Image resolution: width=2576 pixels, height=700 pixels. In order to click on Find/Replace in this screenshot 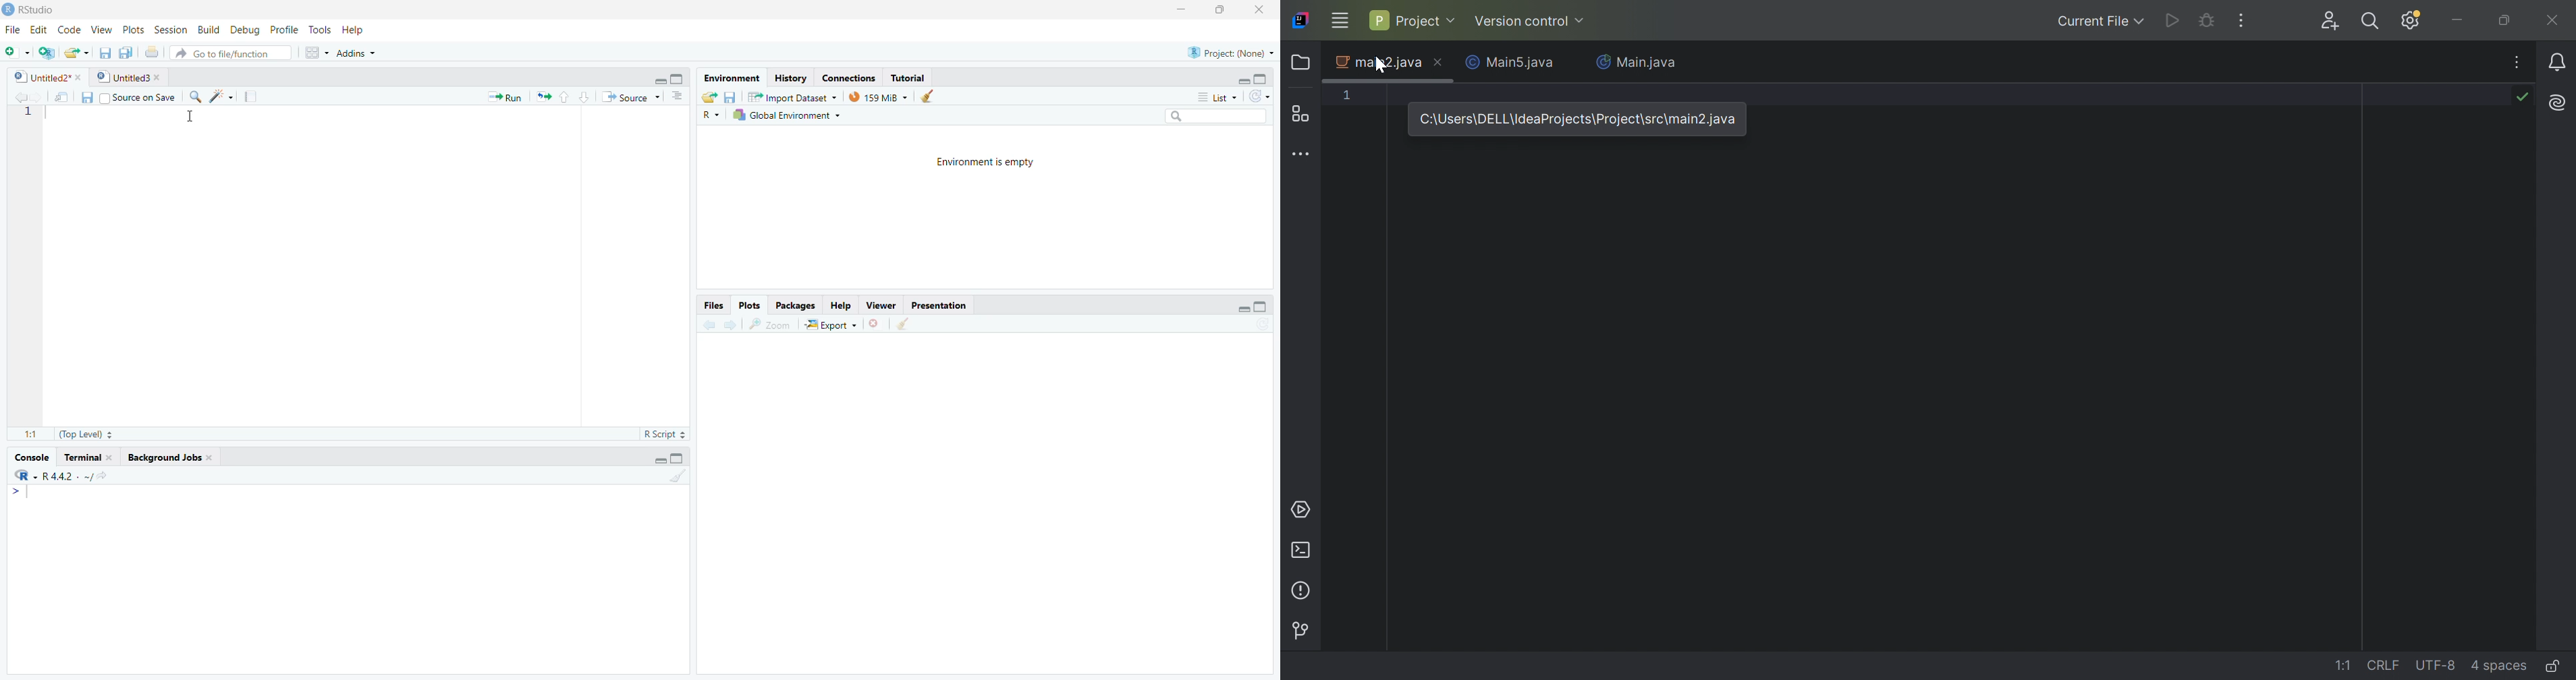, I will do `click(195, 96)`.